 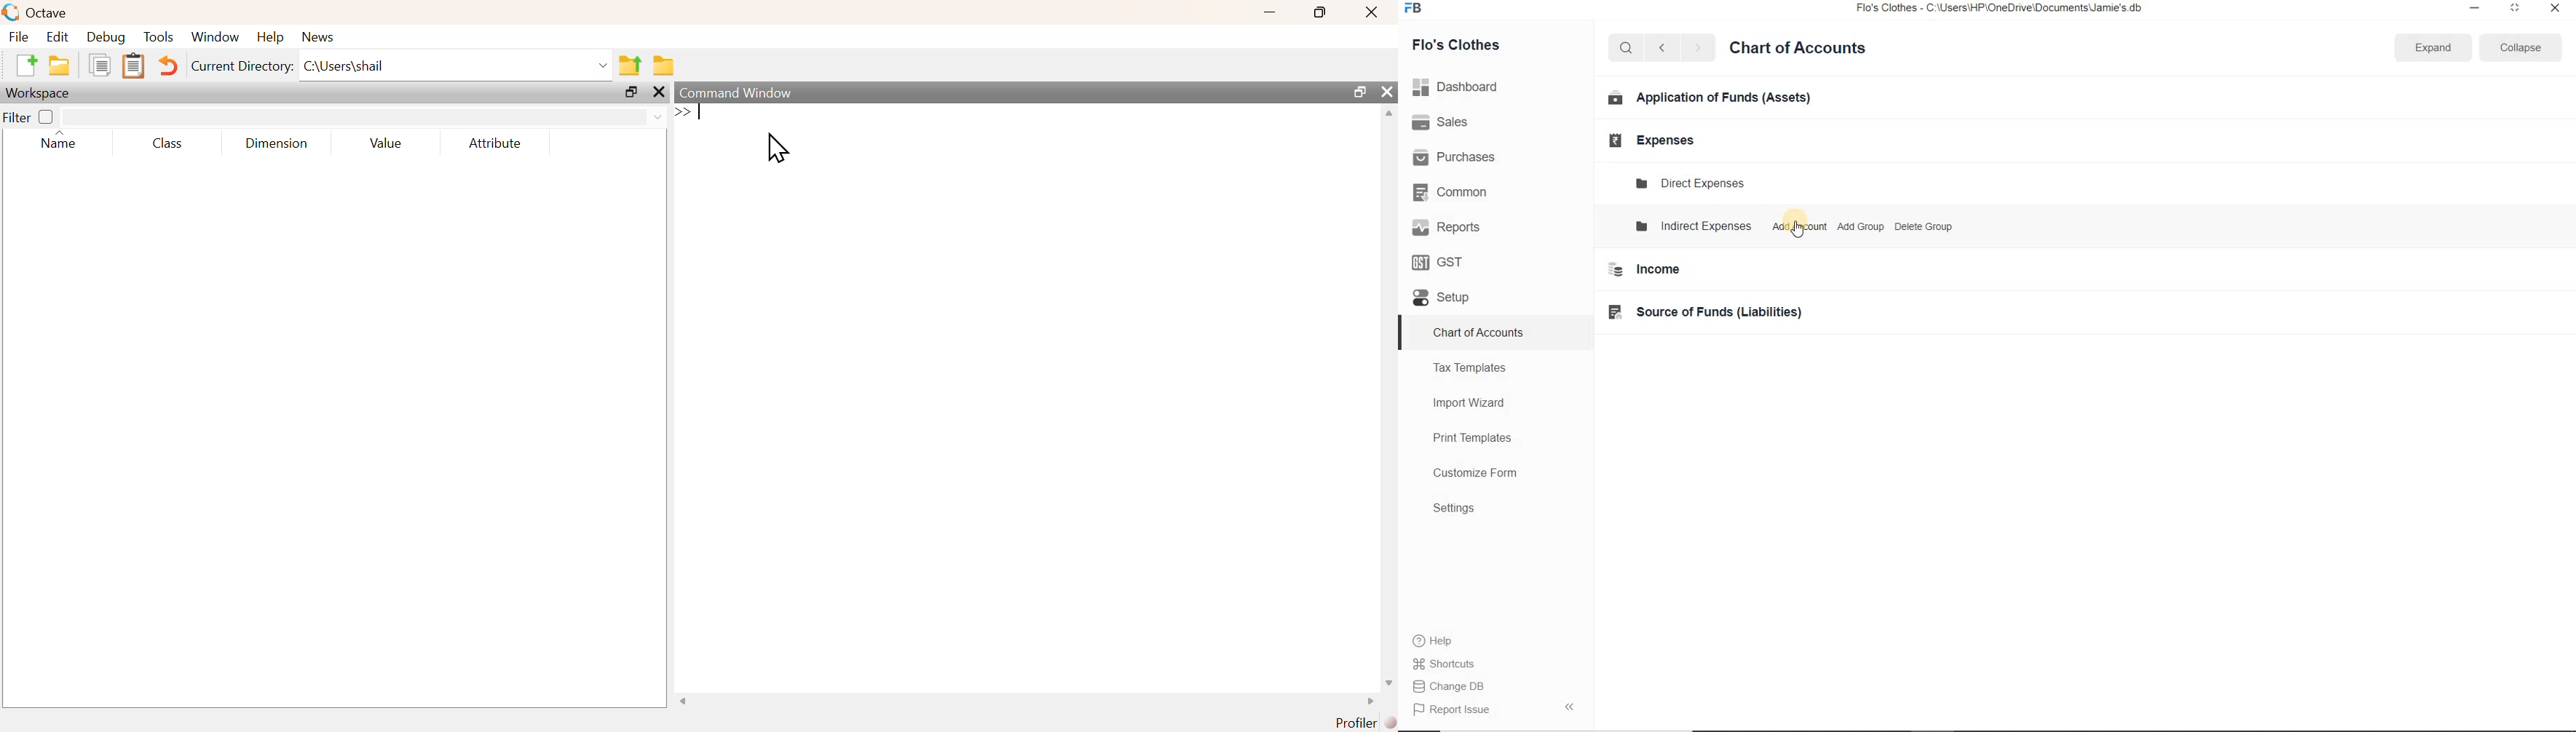 What do you see at coordinates (1698, 49) in the screenshot?
I see `next` at bounding box center [1698, 49].